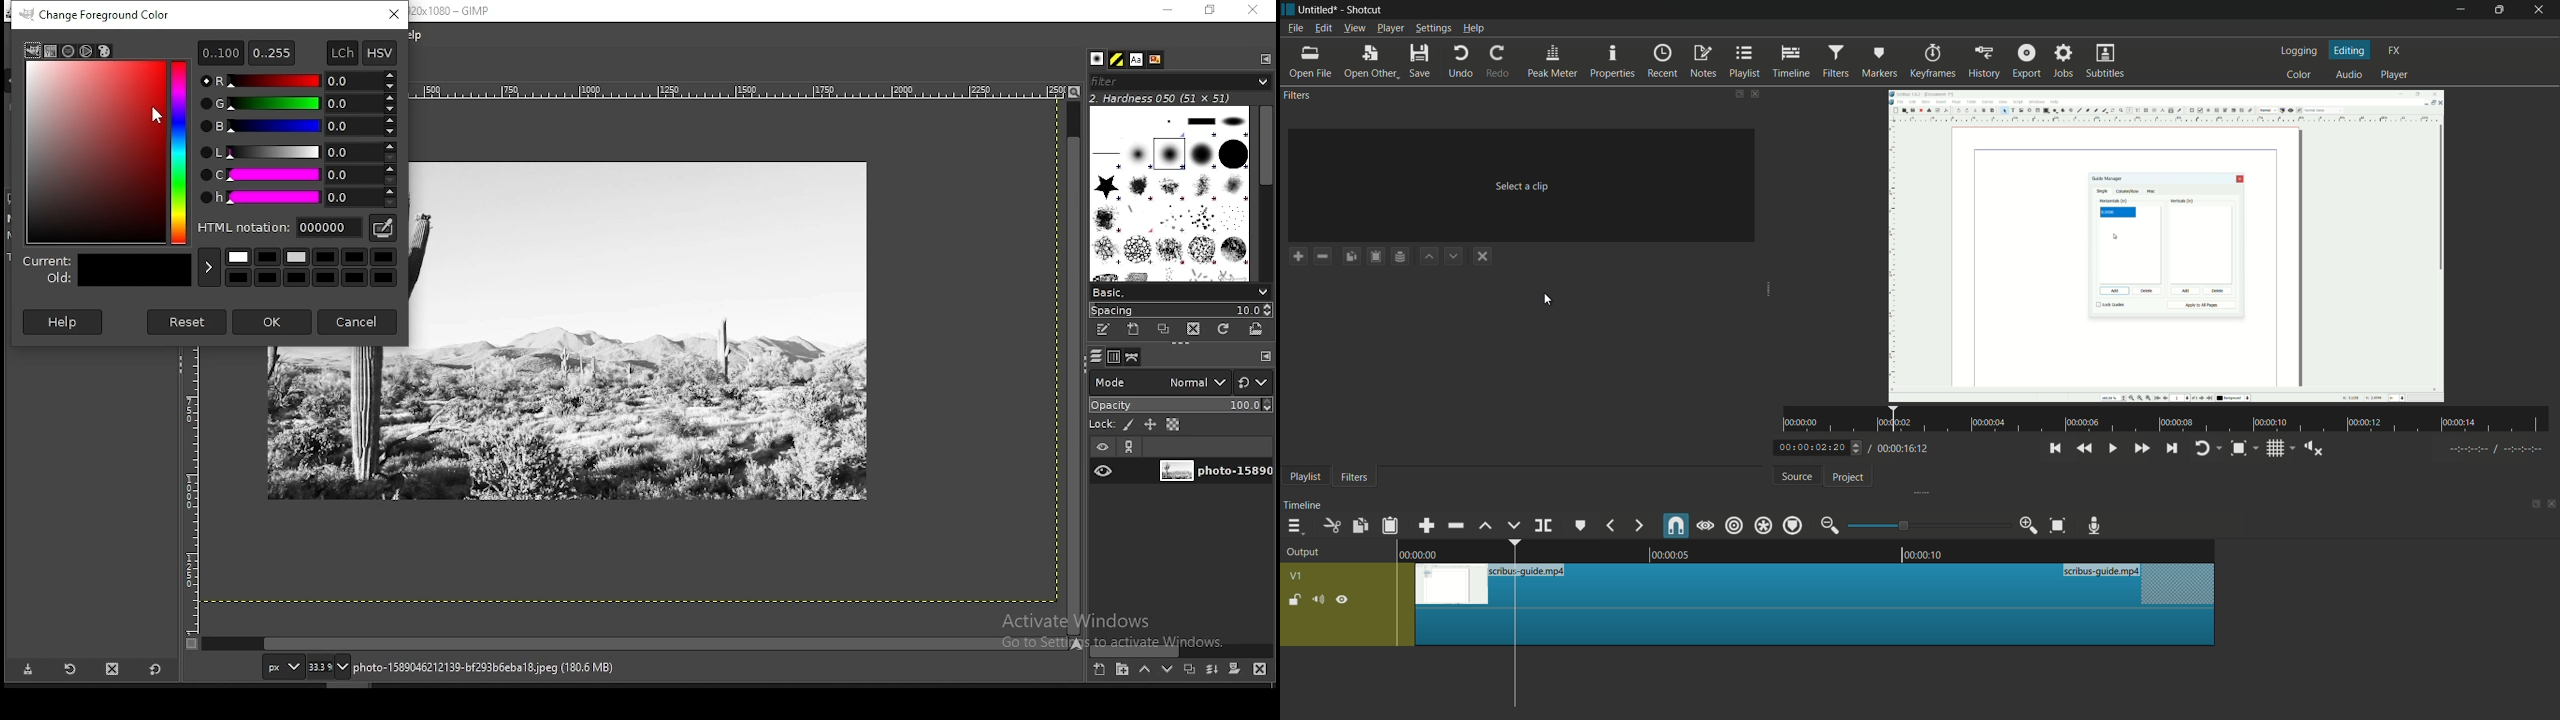 The image size is (2576, 728). What do you see at coordinates (1463, 61) in the screenshot?
I see `undo` at bounding box center [1463, 61].